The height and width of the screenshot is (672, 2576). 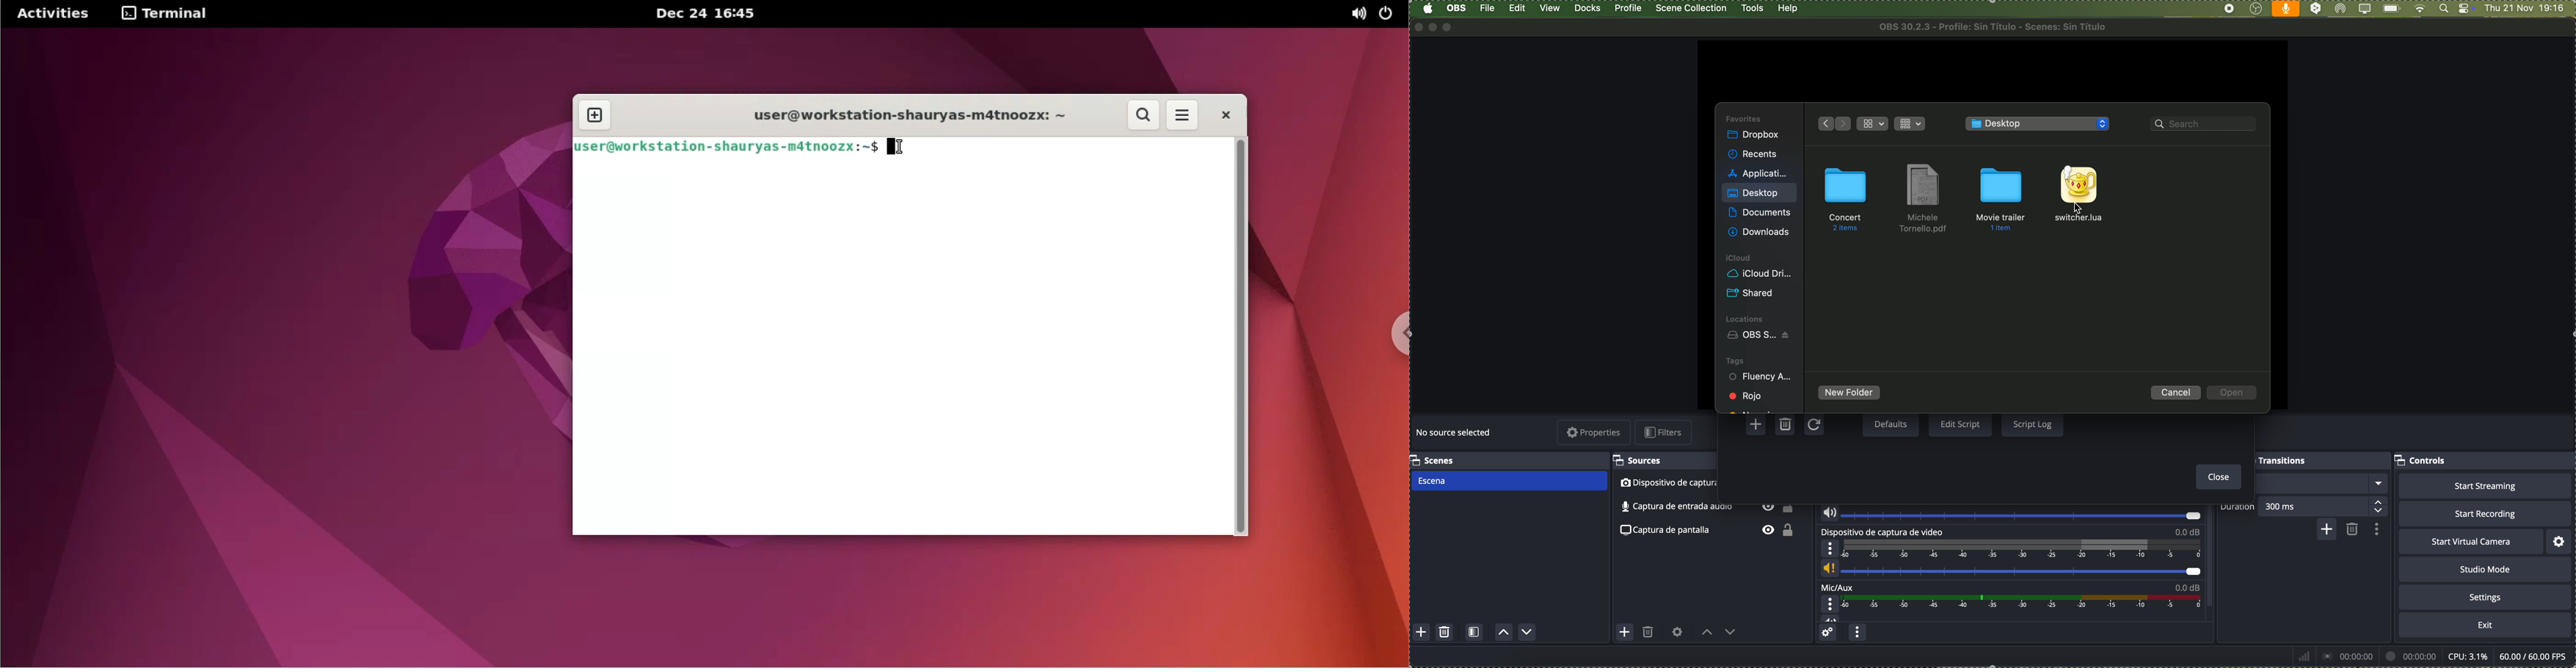 What do you see at coordinates (2286, 9) in the screenshot?
I see `voice activated` at bounding box center [2286, 9].